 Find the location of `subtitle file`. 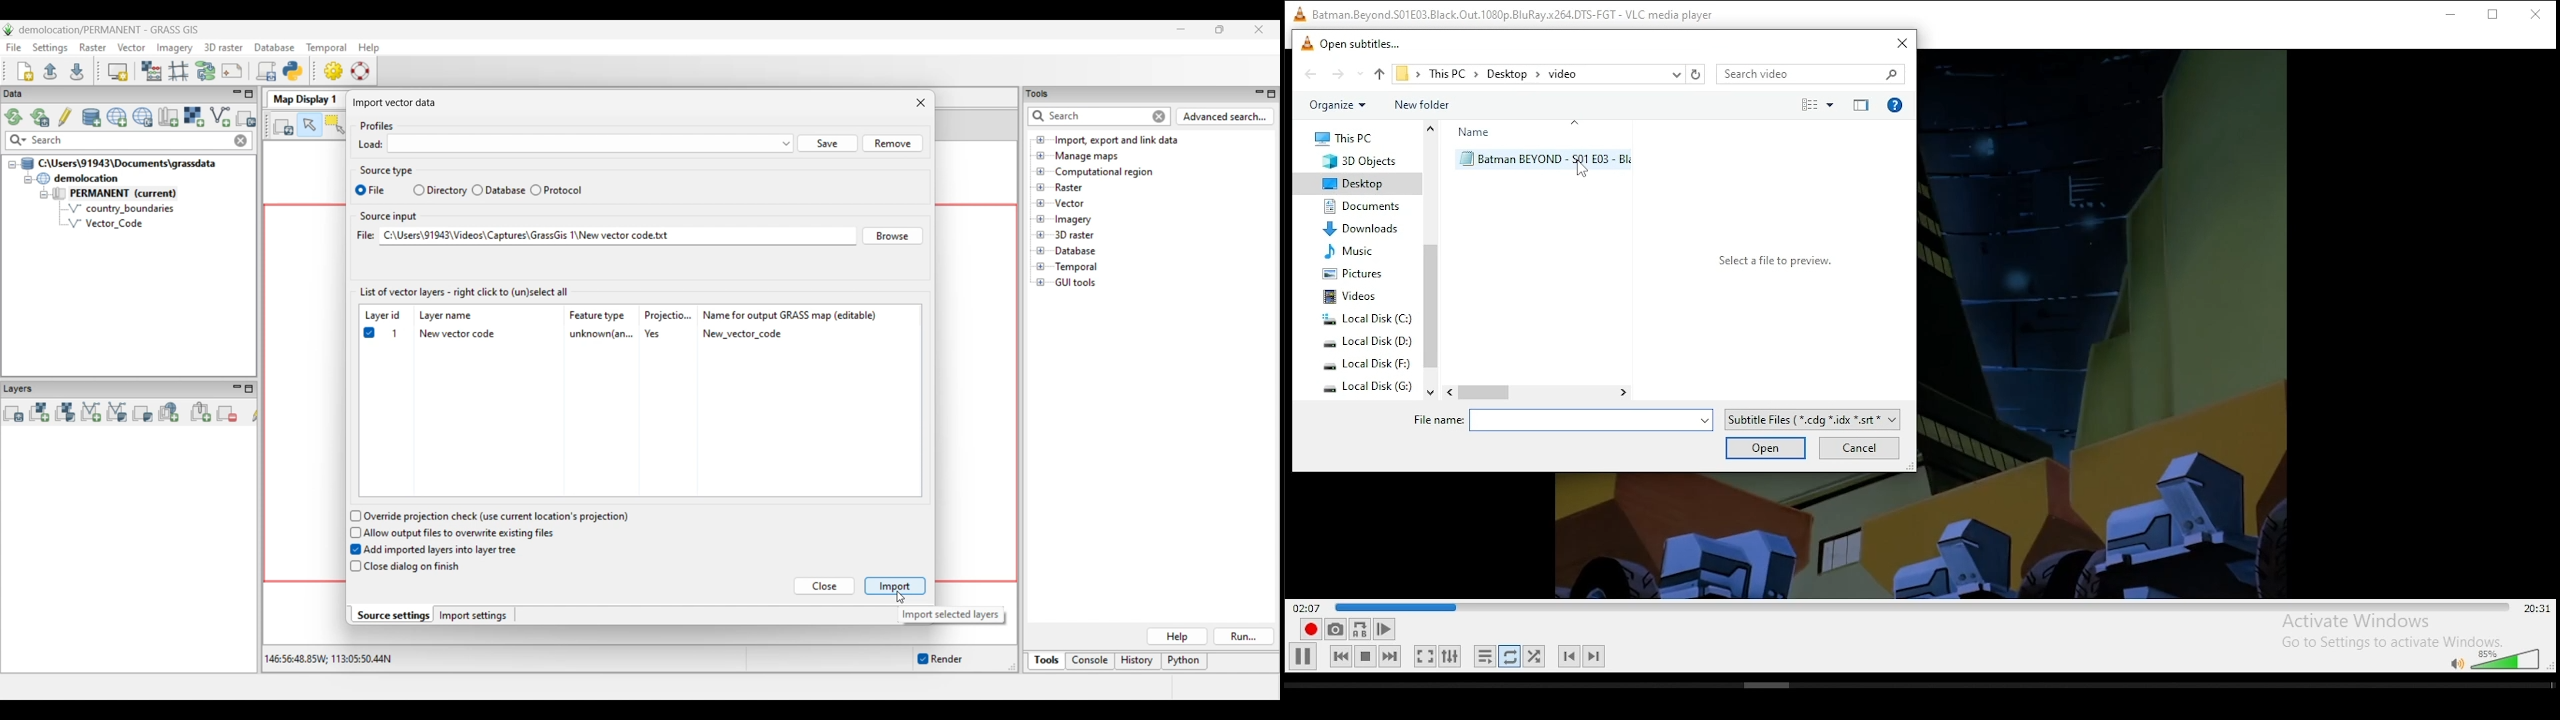

subtitle file is located at coordinates (1544, 158).